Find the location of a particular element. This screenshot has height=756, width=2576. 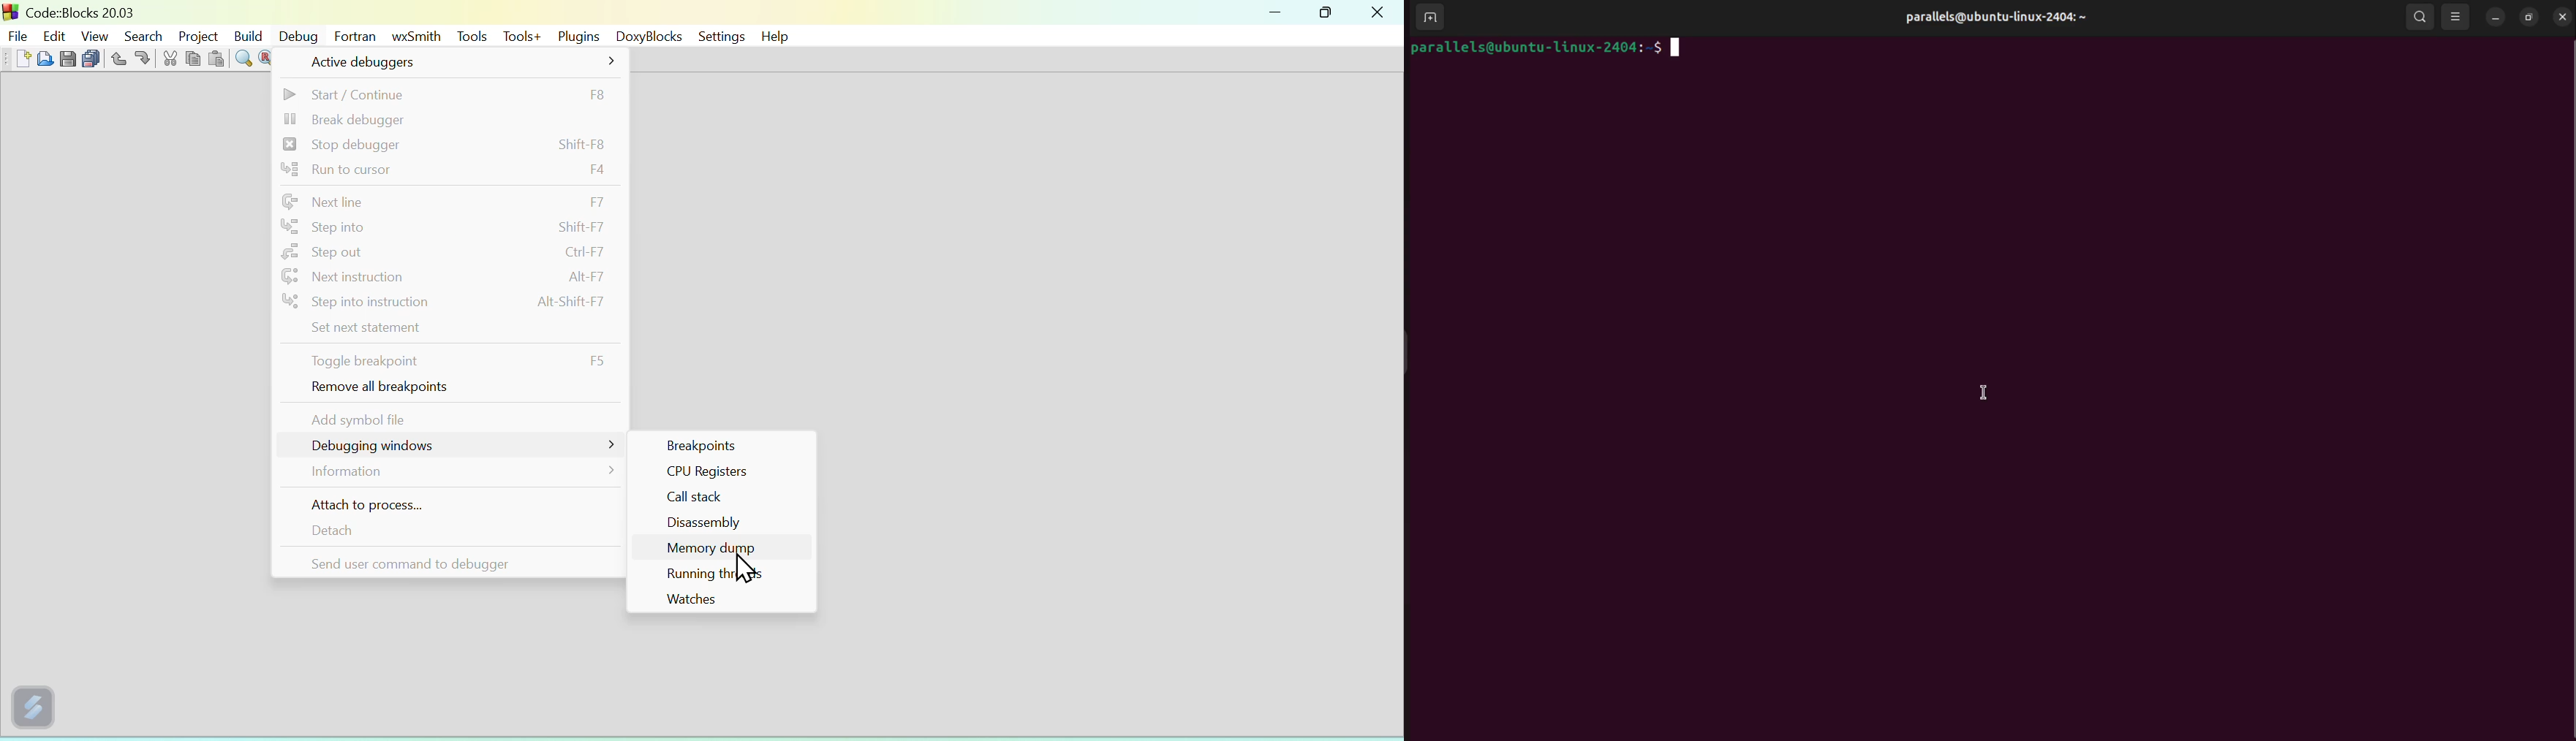

file is located at coordinates (18, 34).